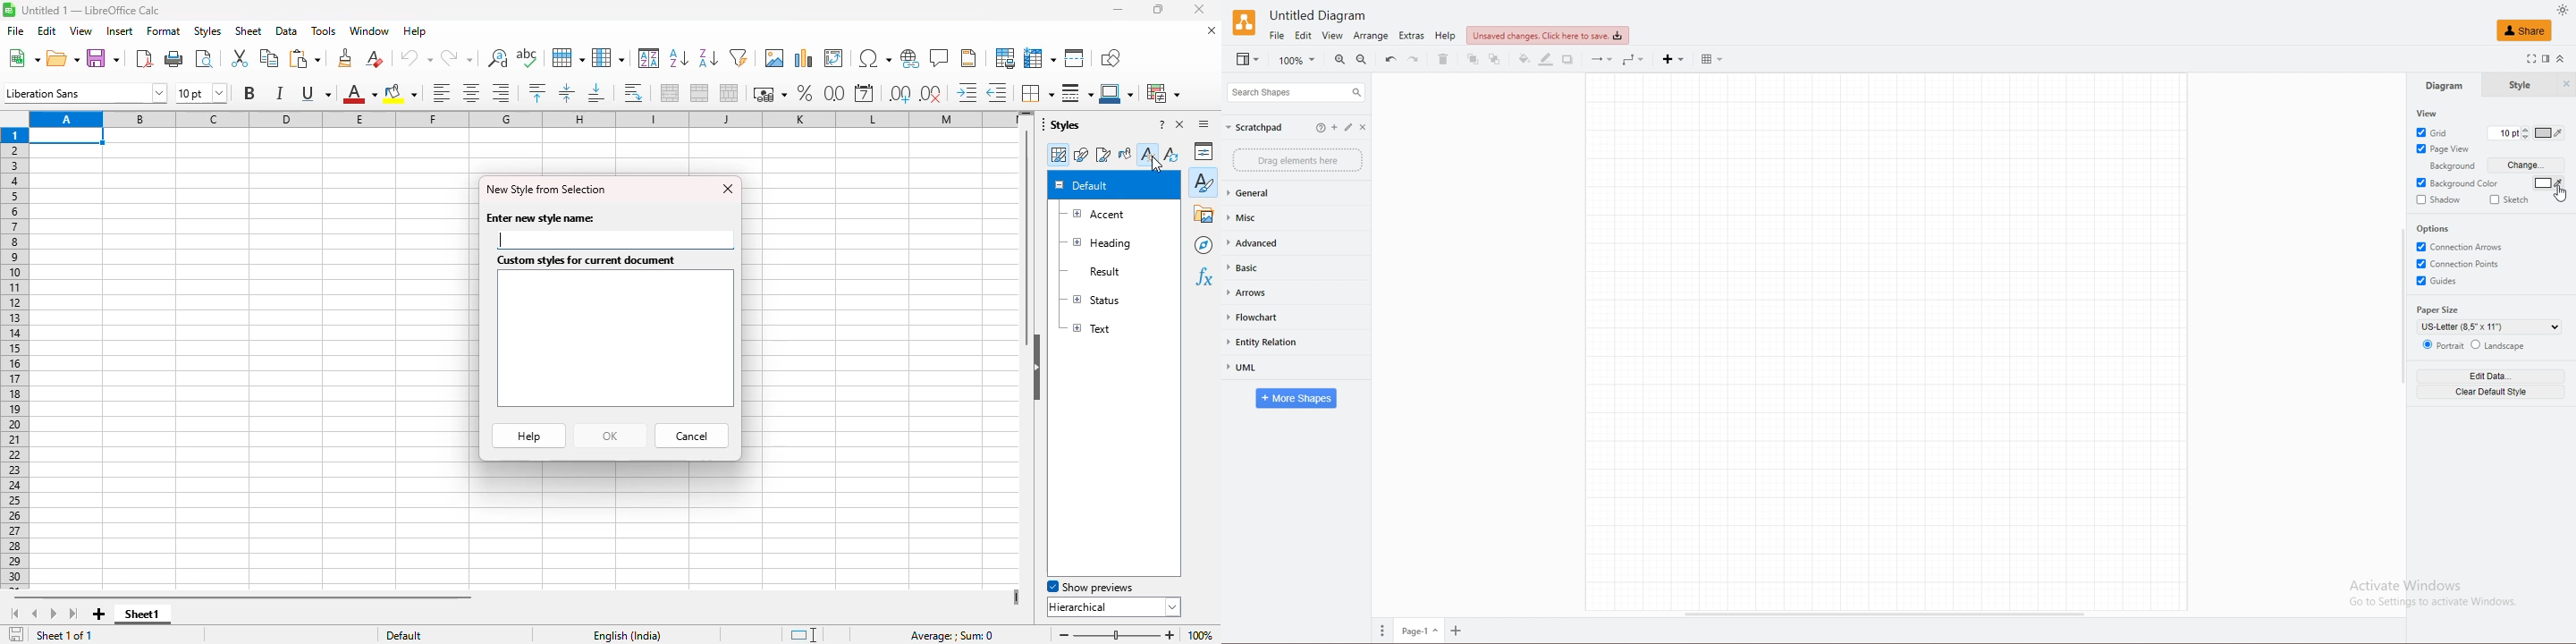  Describe the element at coordinates (80, 31) in the screenshot. I see `view` at that location.